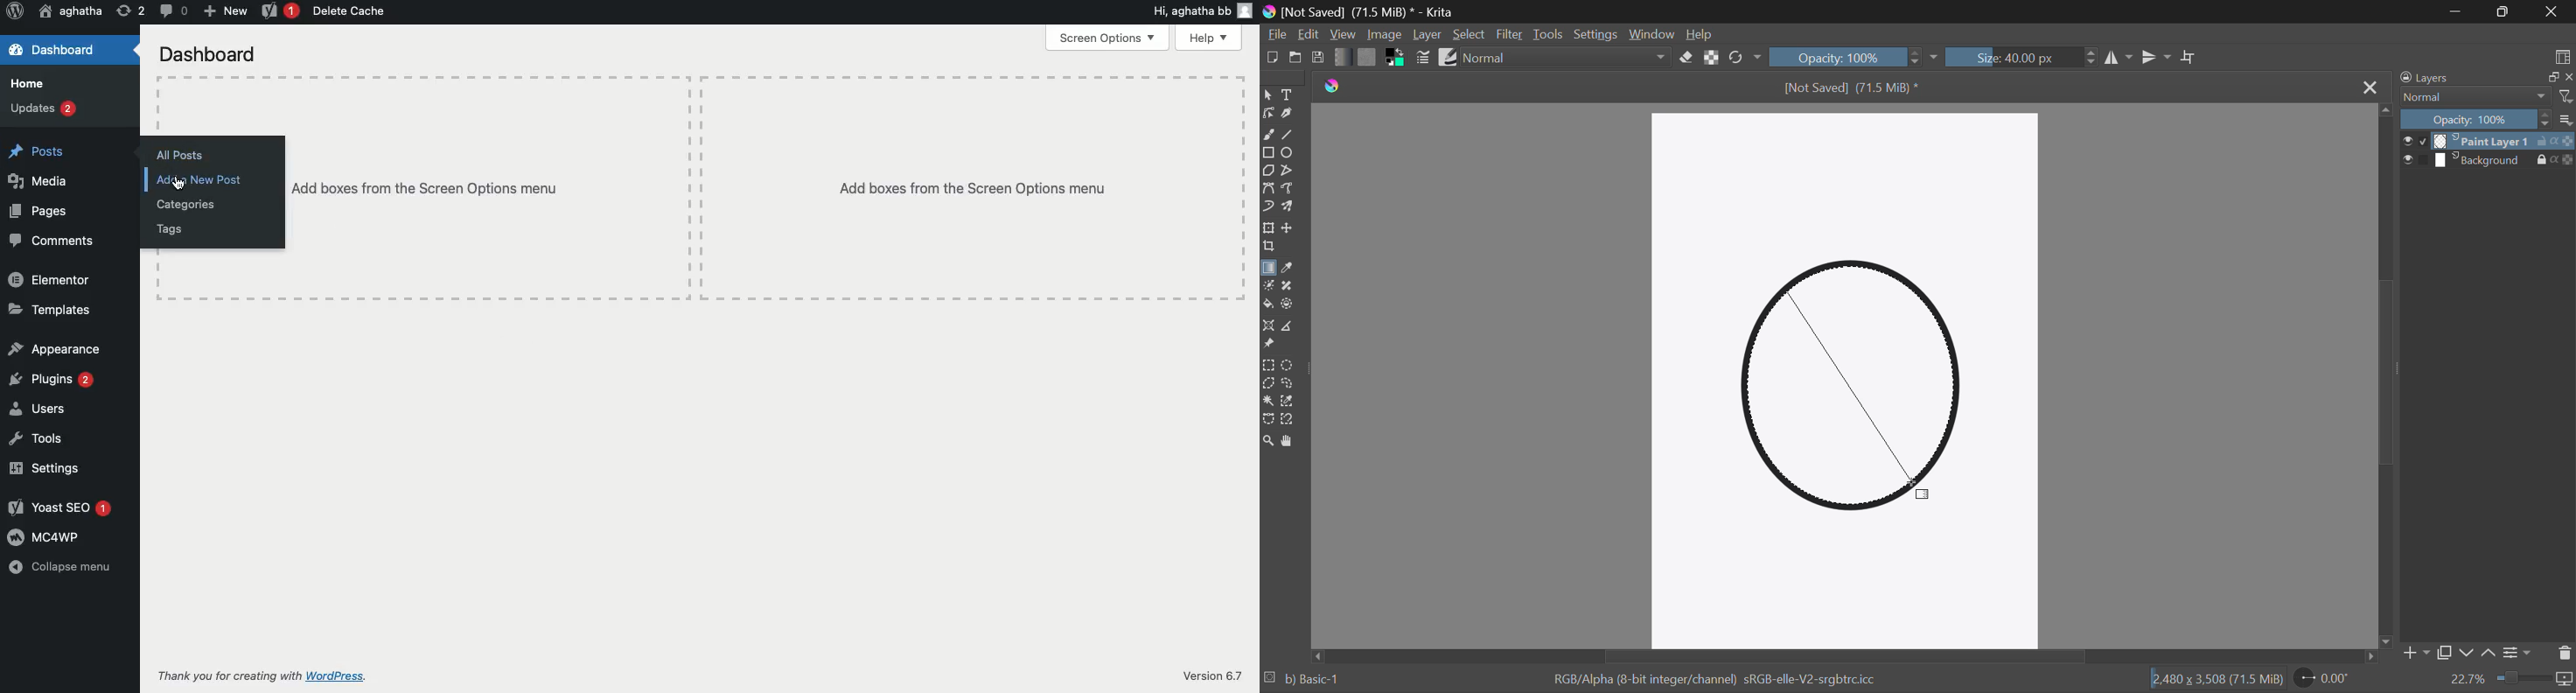 The width and height of the screenshot is (2576, 700). Describe the element at coordinates (2417, 159) in the screenshot. I see `checkbox` at that location.